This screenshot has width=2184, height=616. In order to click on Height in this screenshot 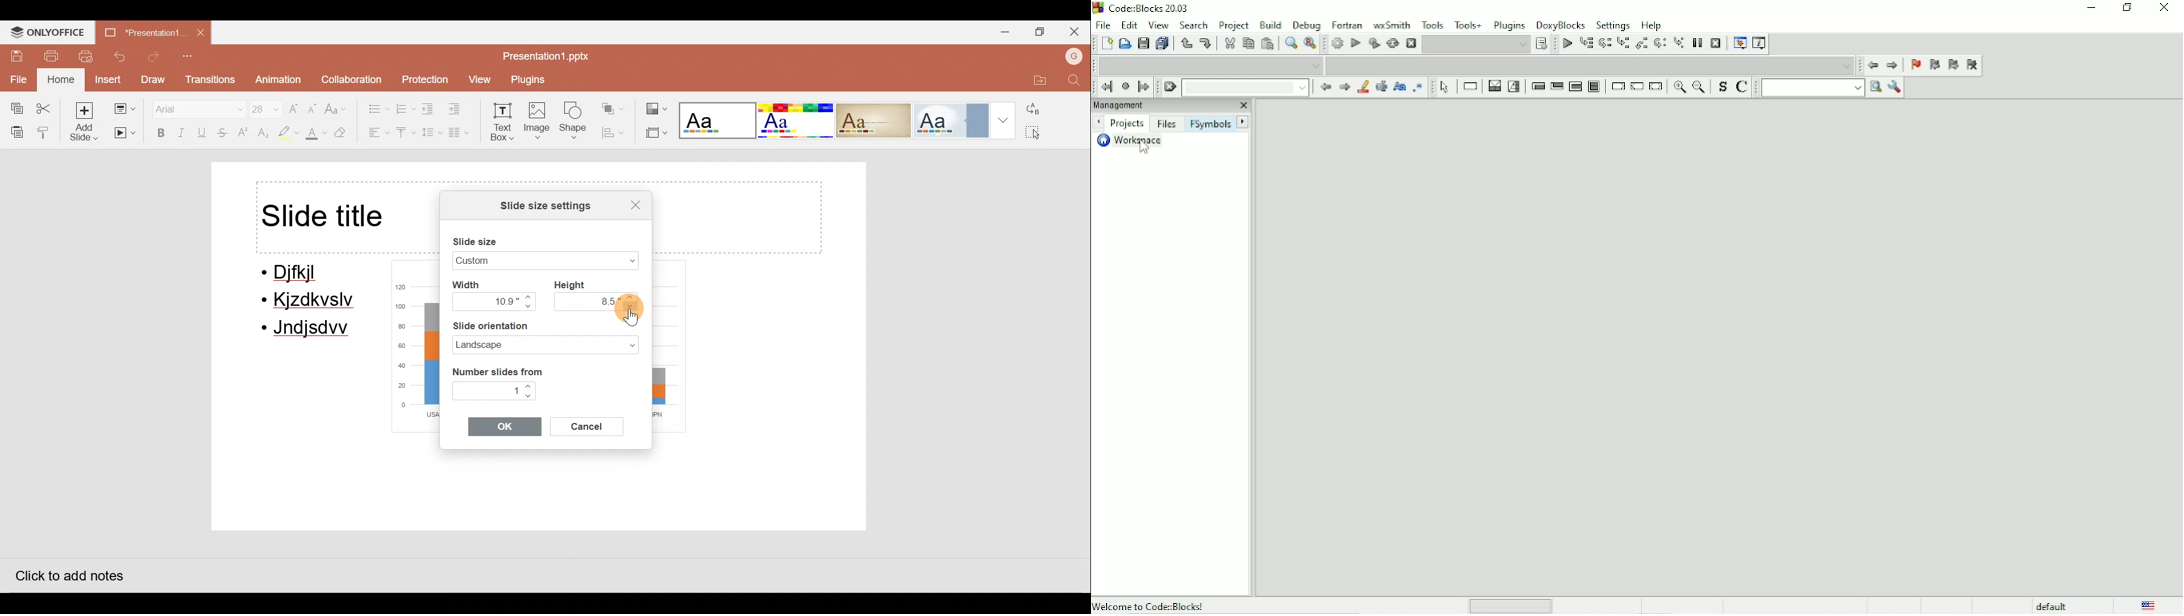, I will do `click(575, 284)`.